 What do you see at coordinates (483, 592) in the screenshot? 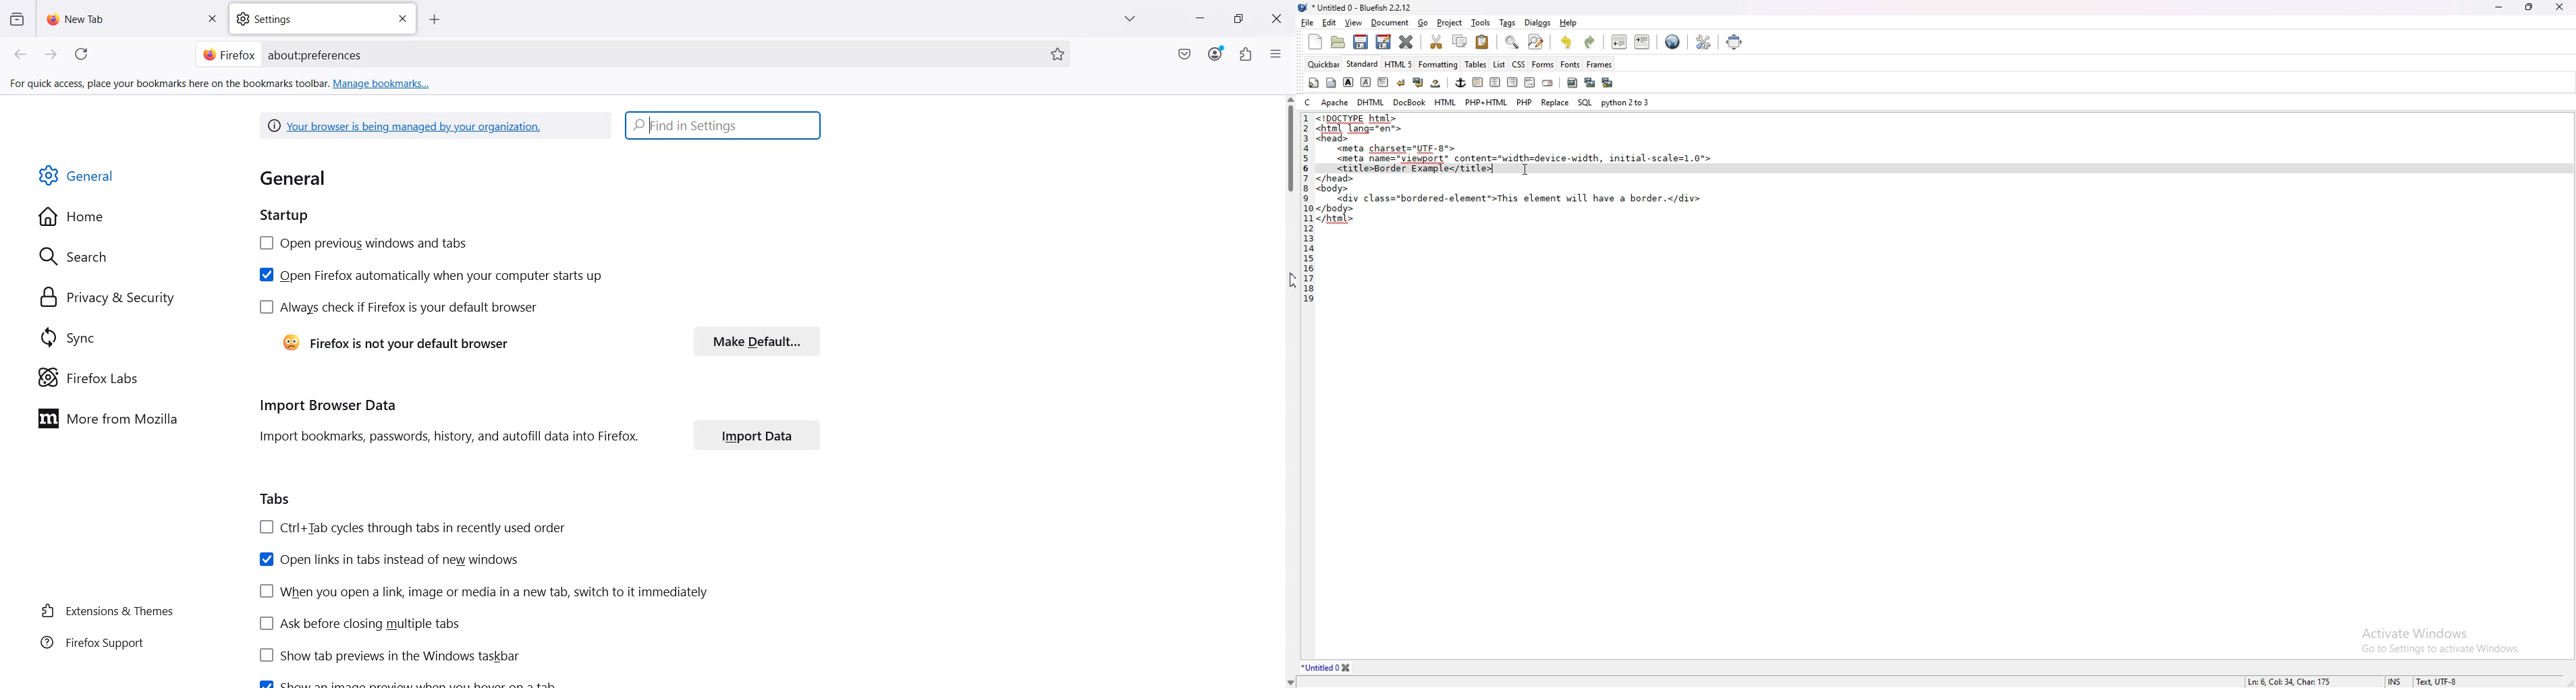
I see `[J When you open a link, image or media in a new tab, switch to it immediately` at bounding box center [483, 592].